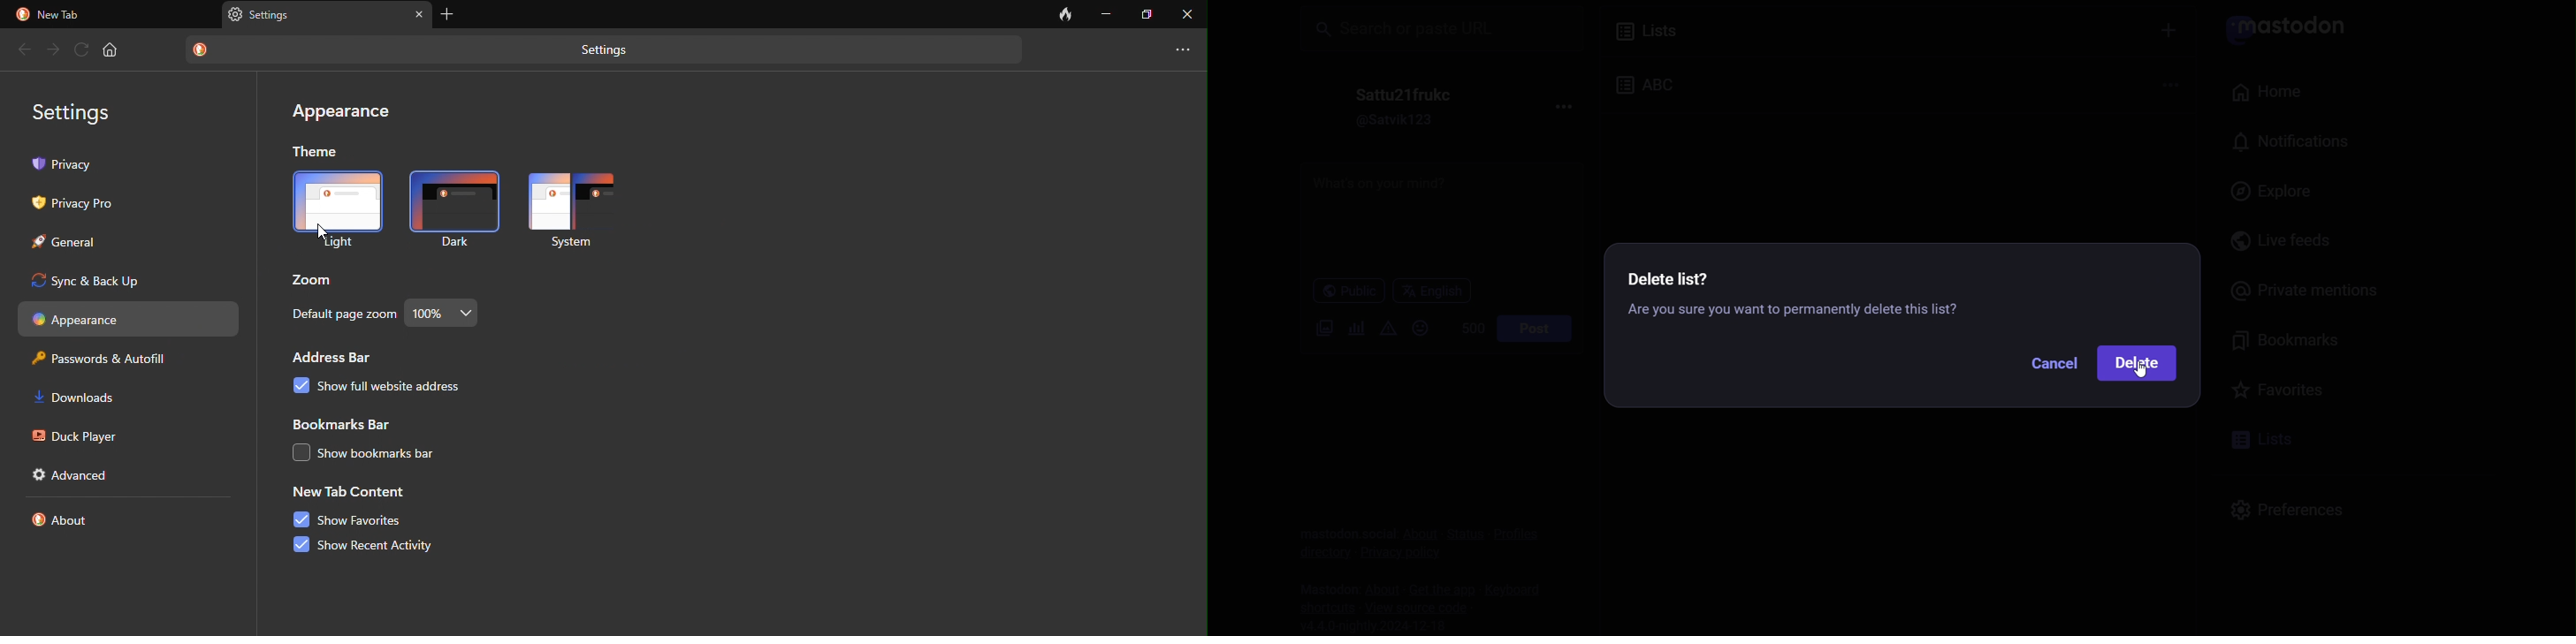  What do you see at coordinates (51, 47) in the screenshot?
I see `forward` at bounding box center [51, 47].